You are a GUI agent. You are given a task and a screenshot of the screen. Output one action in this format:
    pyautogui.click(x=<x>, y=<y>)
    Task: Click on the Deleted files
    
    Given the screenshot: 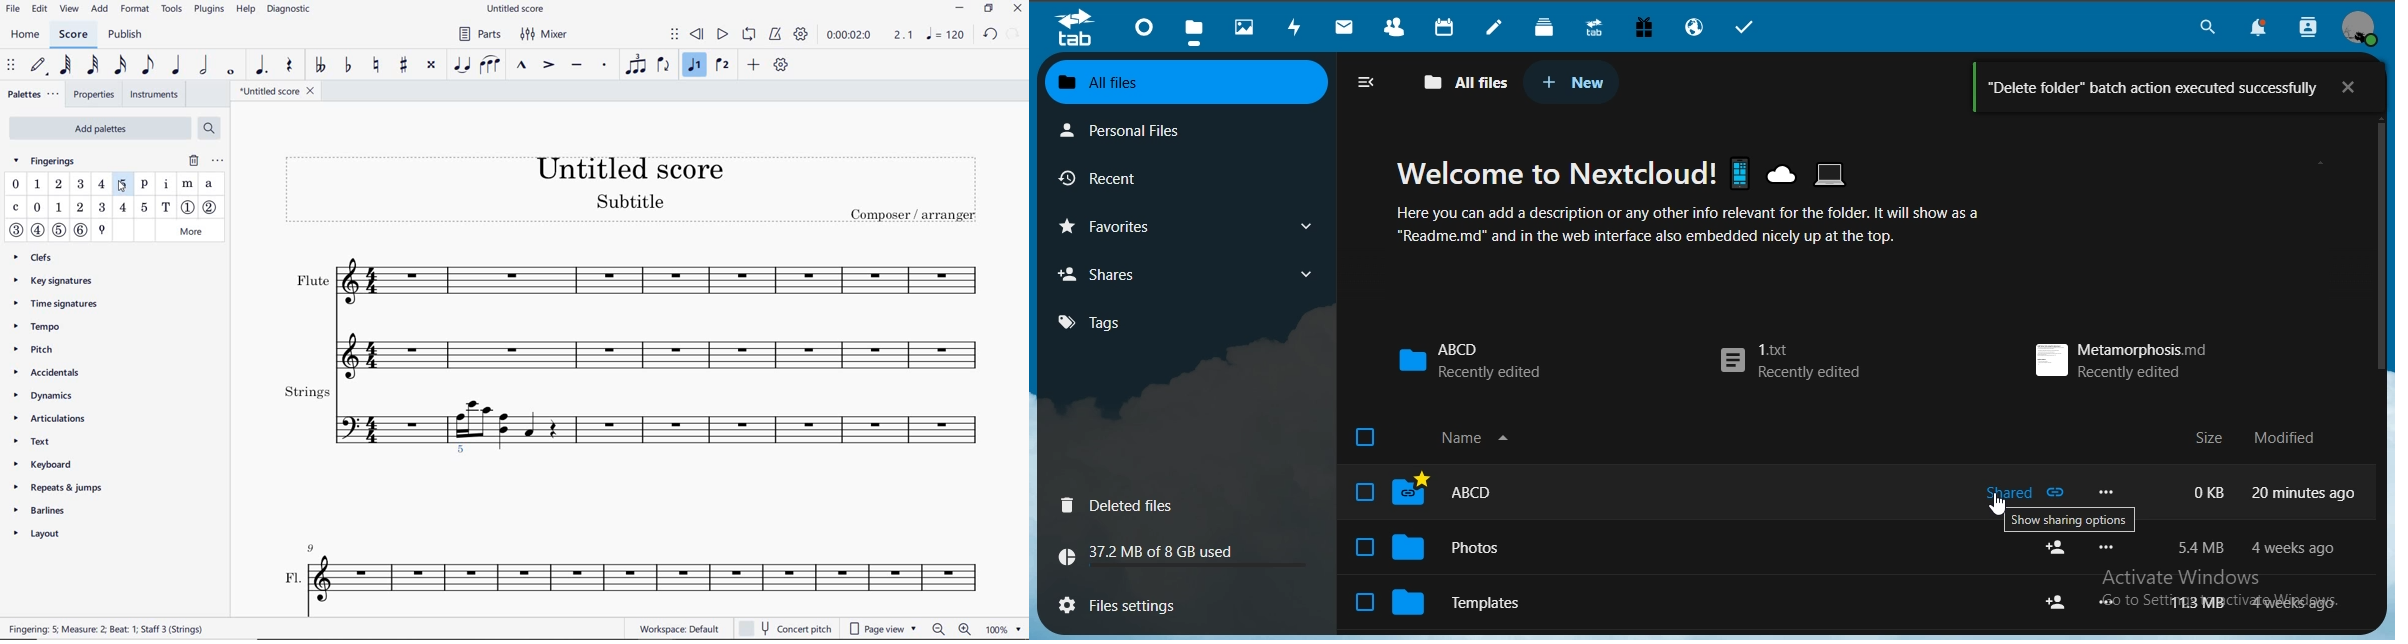 What is the action you would take?
    pyautogui.click(x=1144, y=505)
    